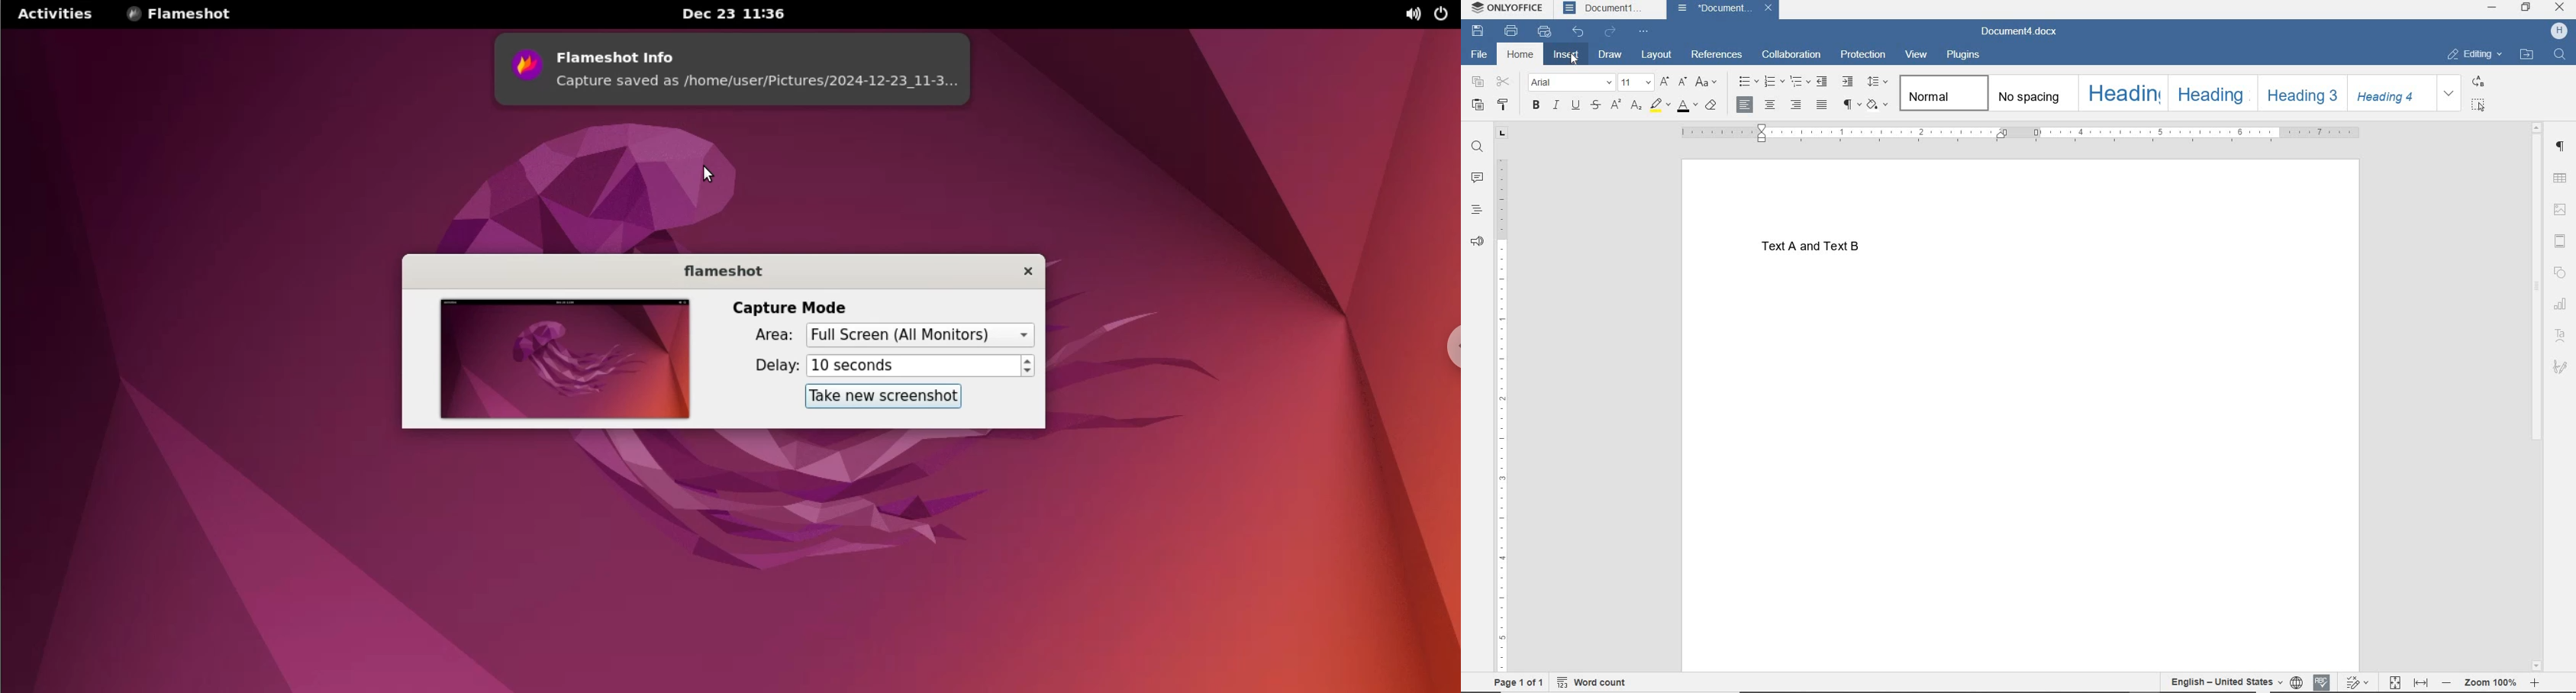 The height and width of the screenshot is (700, 2576). What do you see at coordinates (1475, 32) in the screenshot?
I see `SAV` at bounding box center [1475, 32].